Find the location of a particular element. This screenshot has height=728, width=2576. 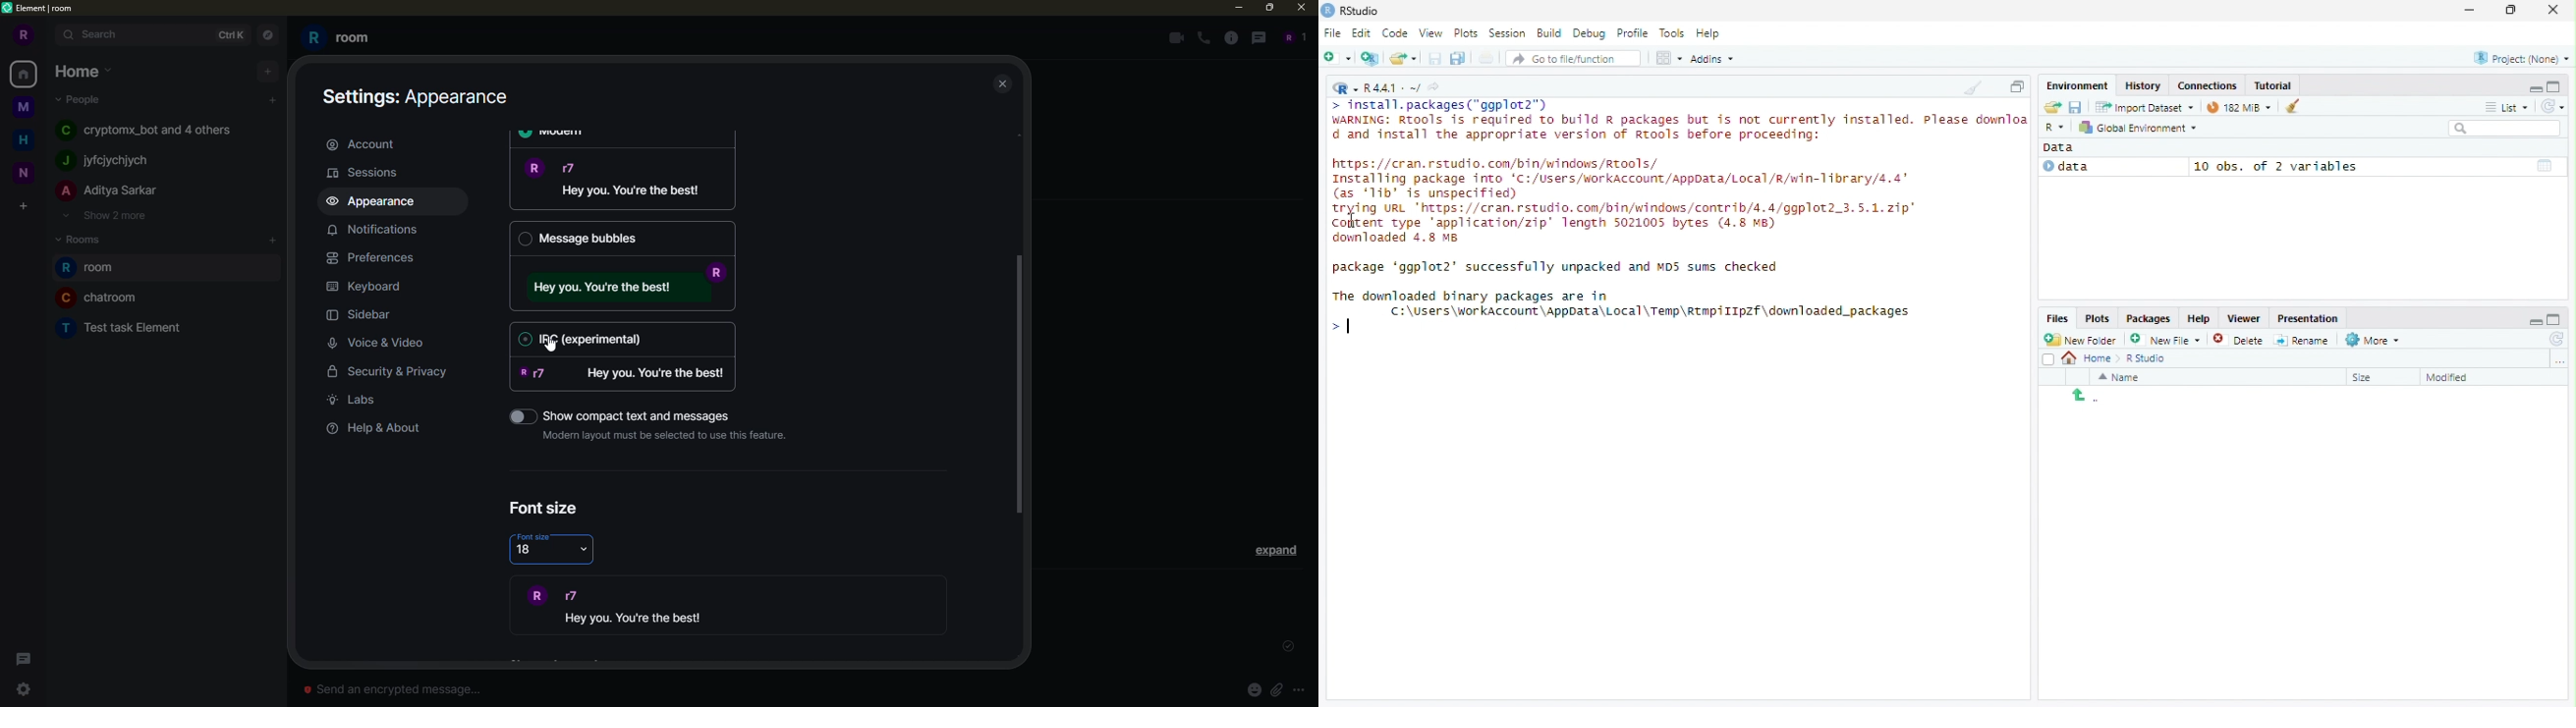

Search is located at coordinates (2506, 129).